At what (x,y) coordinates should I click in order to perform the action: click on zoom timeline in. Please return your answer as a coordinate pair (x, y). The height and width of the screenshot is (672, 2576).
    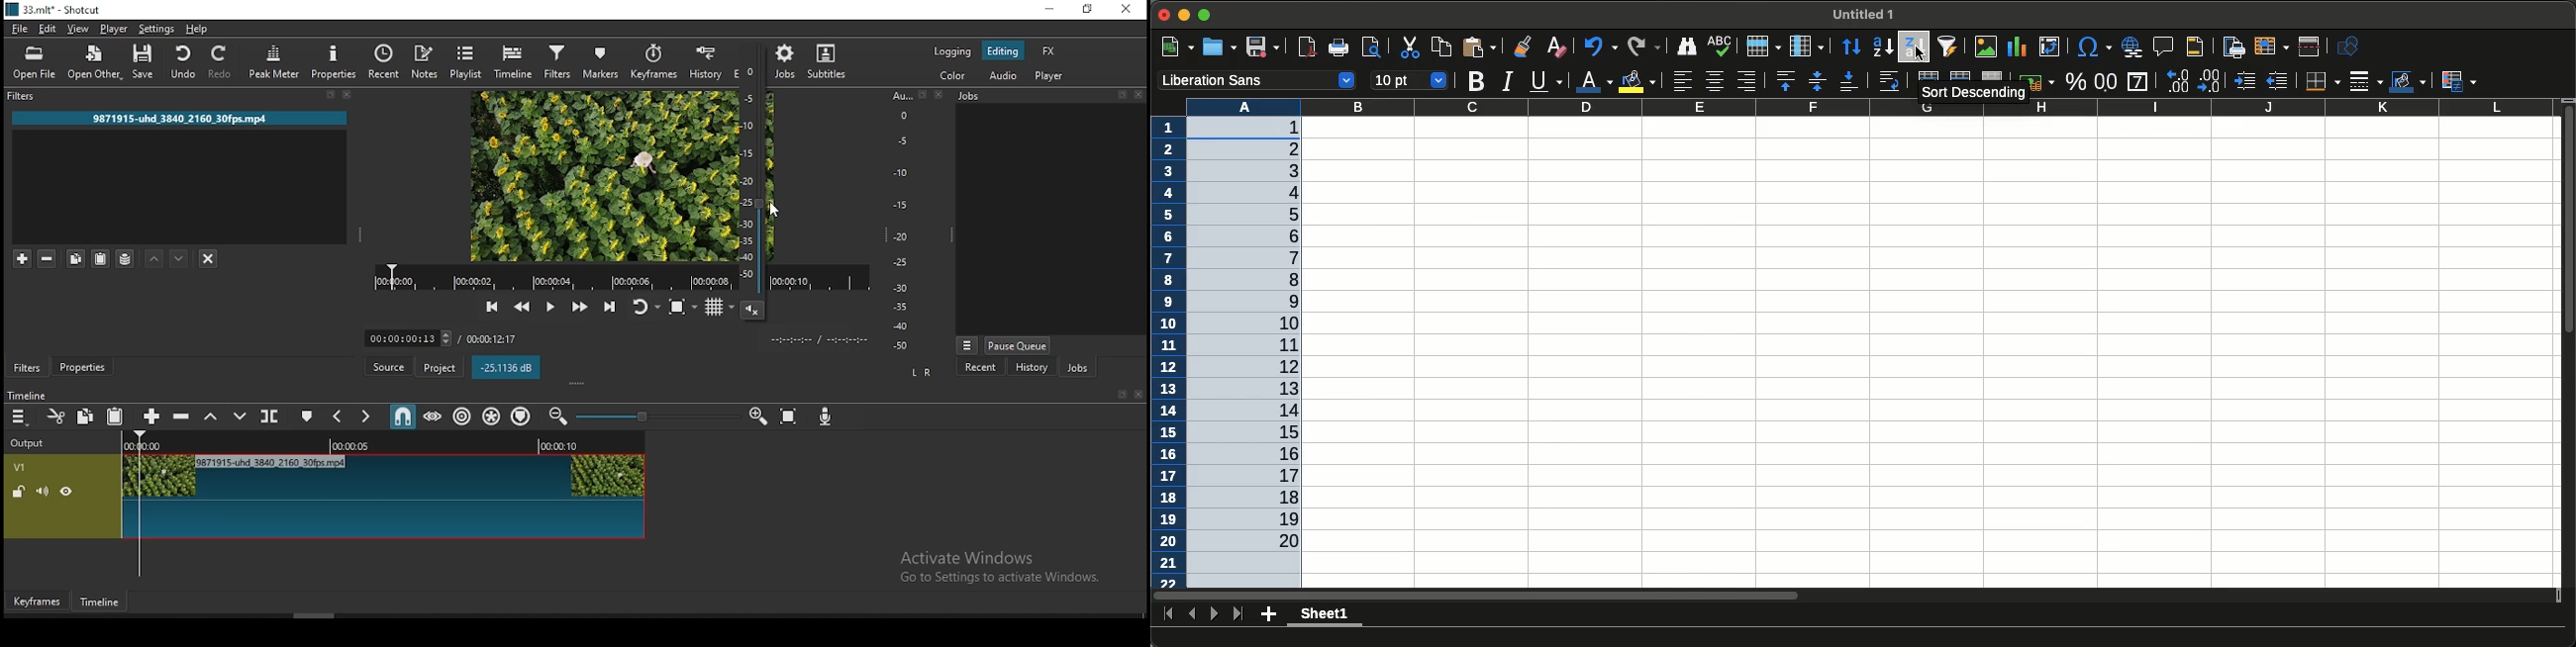
    Looking at the image, I should click on (754, 416).